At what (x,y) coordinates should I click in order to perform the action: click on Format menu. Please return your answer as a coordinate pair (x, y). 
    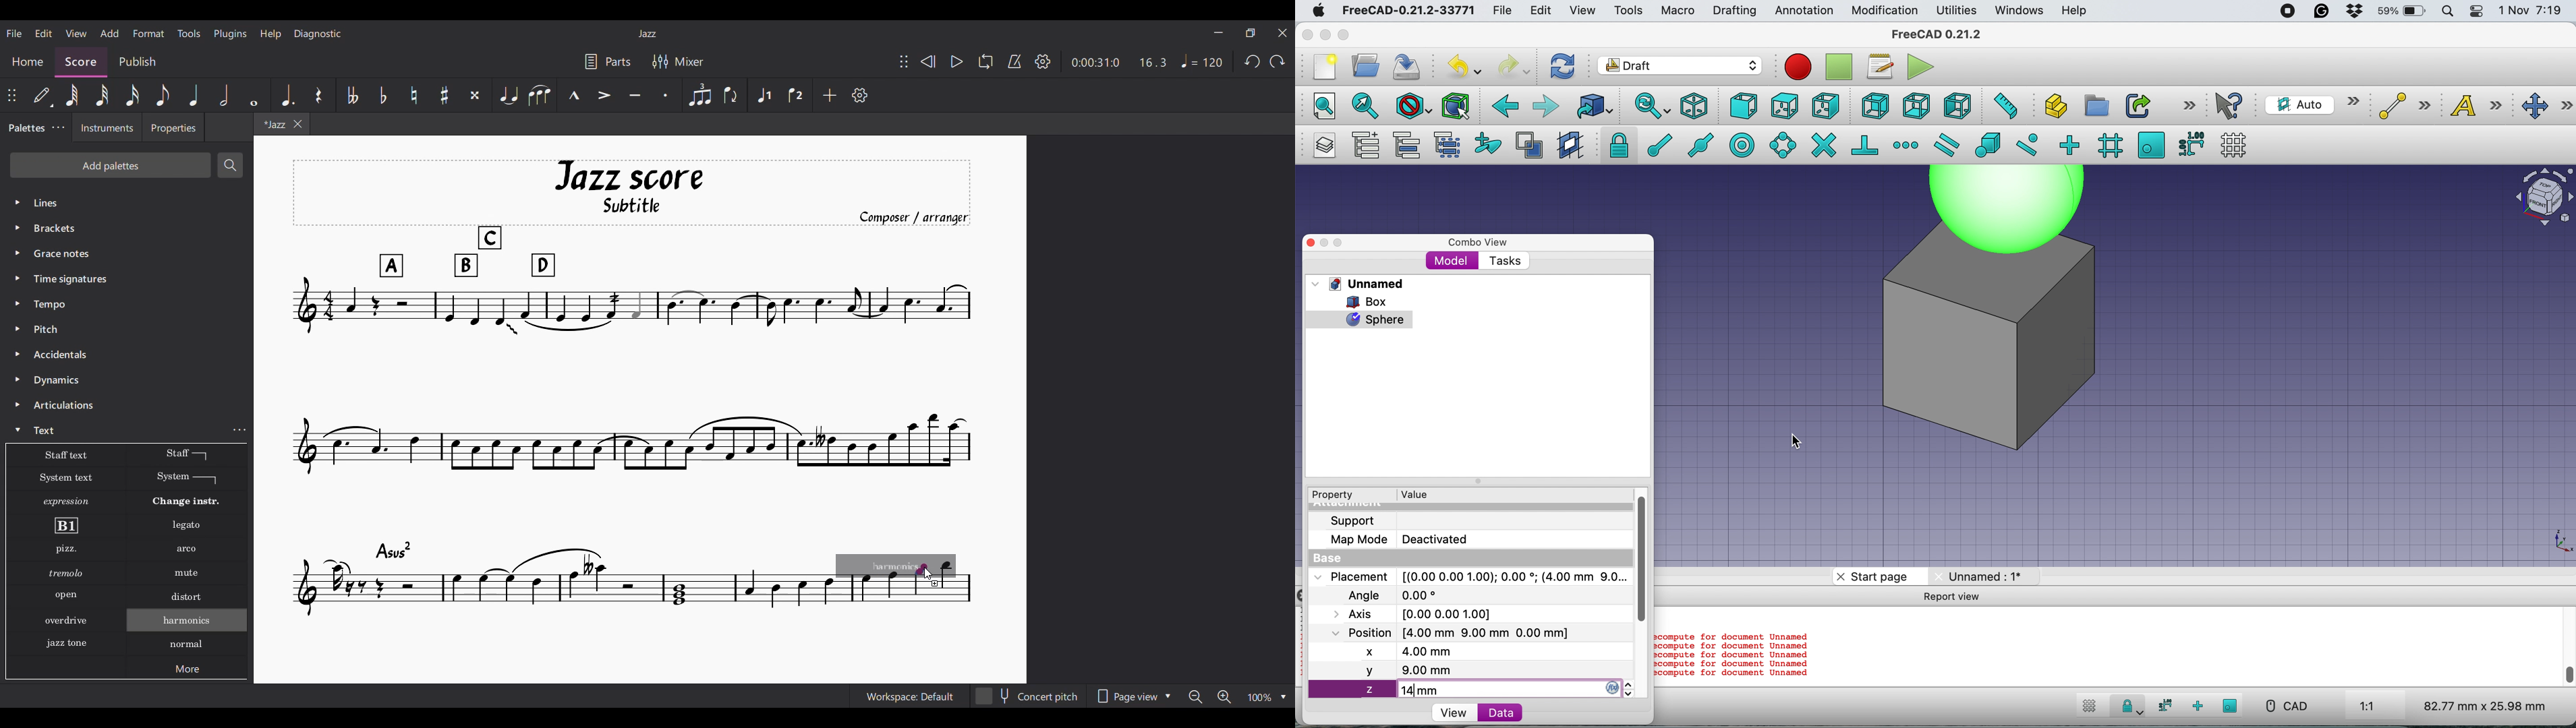
    Looking at the image, I should click on (149, 34).